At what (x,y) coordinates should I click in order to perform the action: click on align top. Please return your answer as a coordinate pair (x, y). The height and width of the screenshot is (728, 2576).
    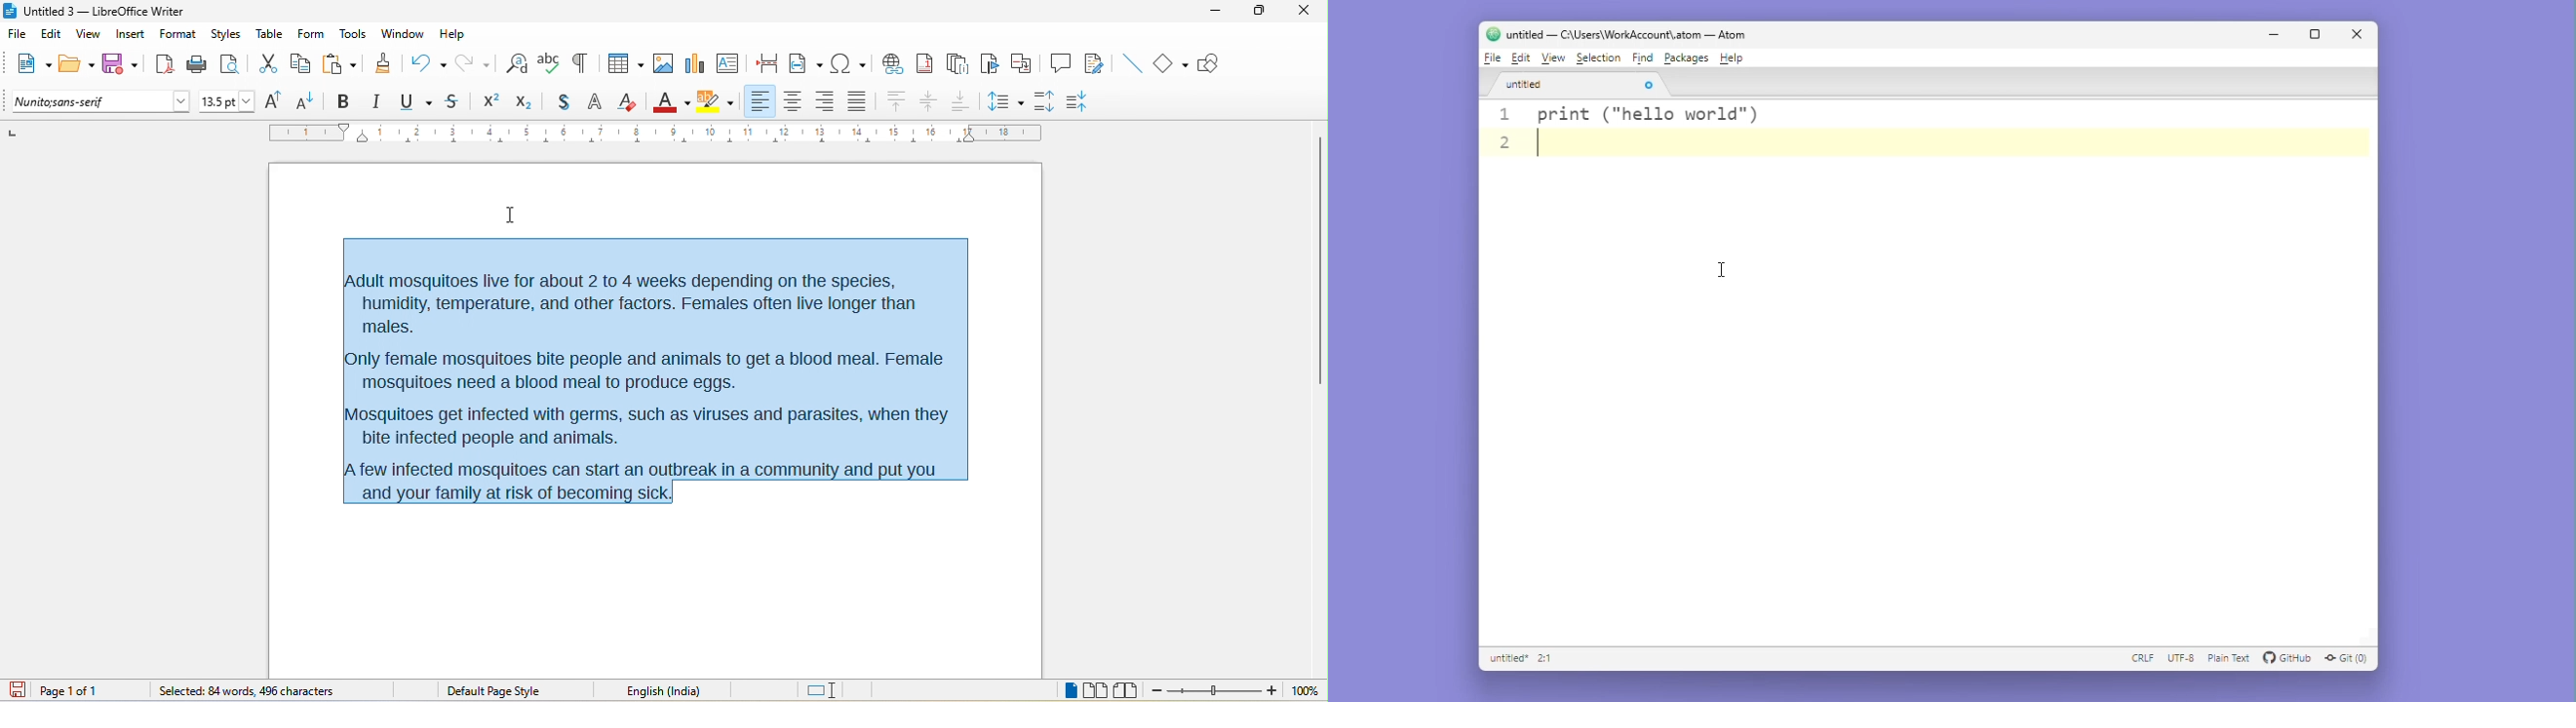
    Looking at the image, I should click on (897, 102).